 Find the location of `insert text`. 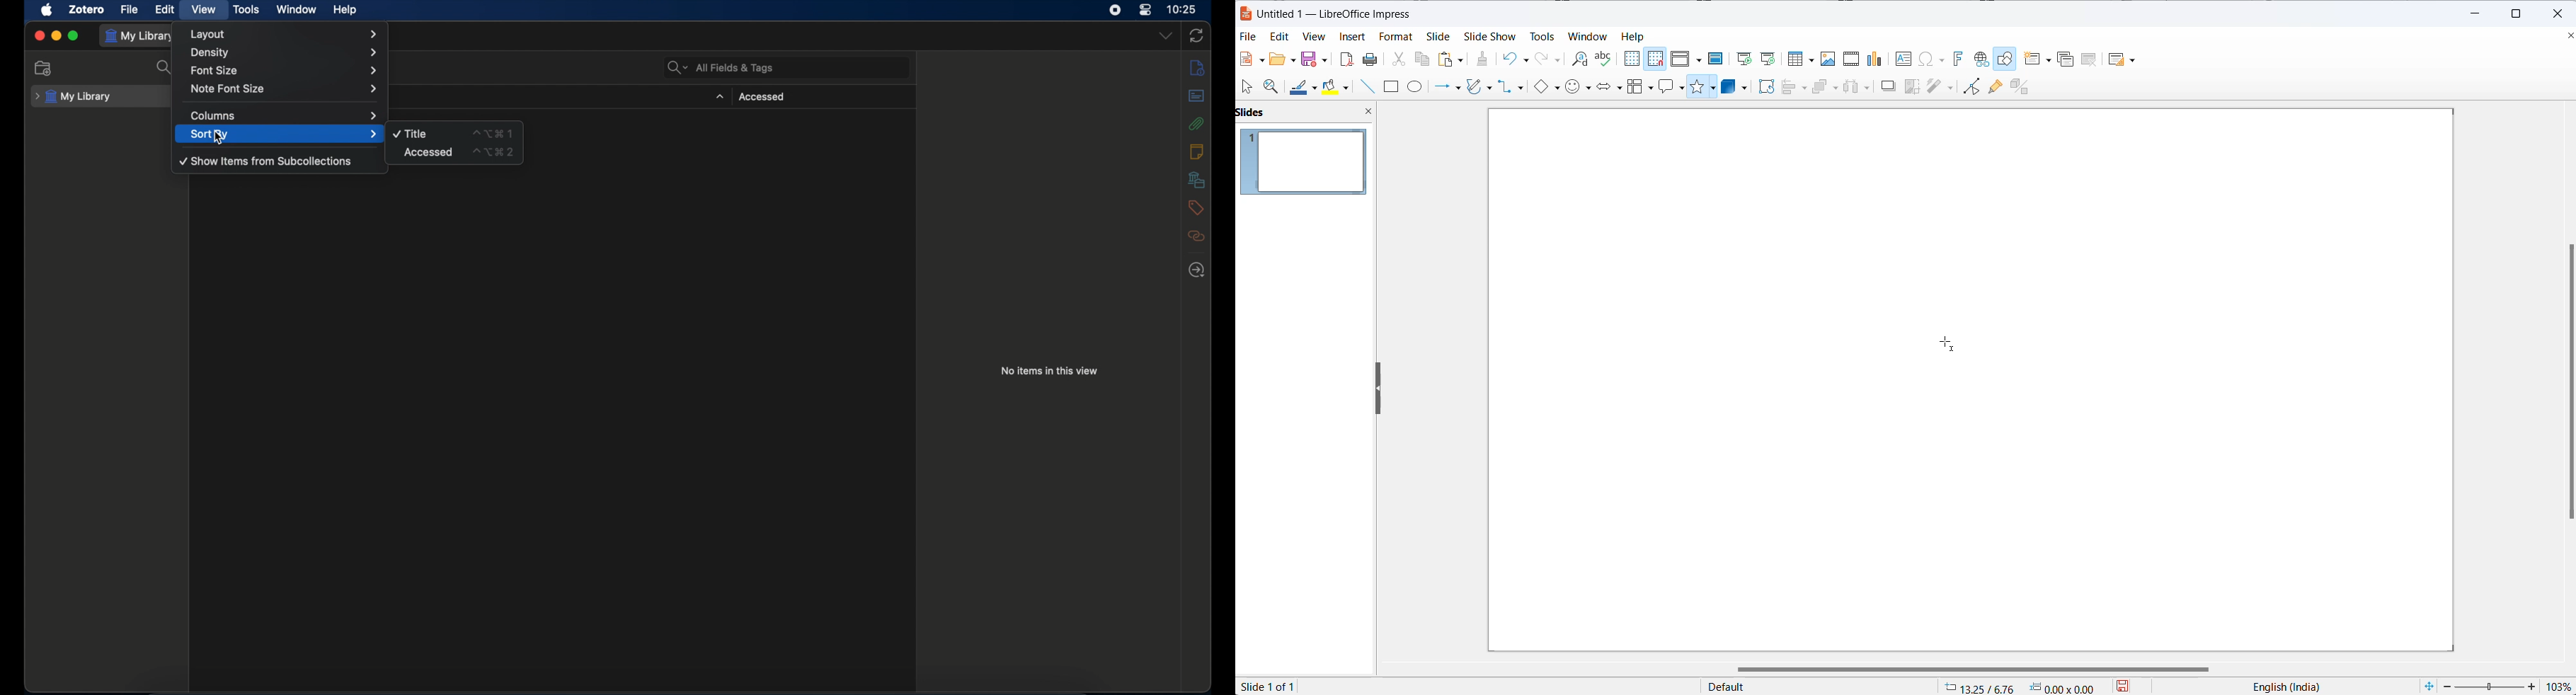

insert text is located at coordinates (1904, 61).